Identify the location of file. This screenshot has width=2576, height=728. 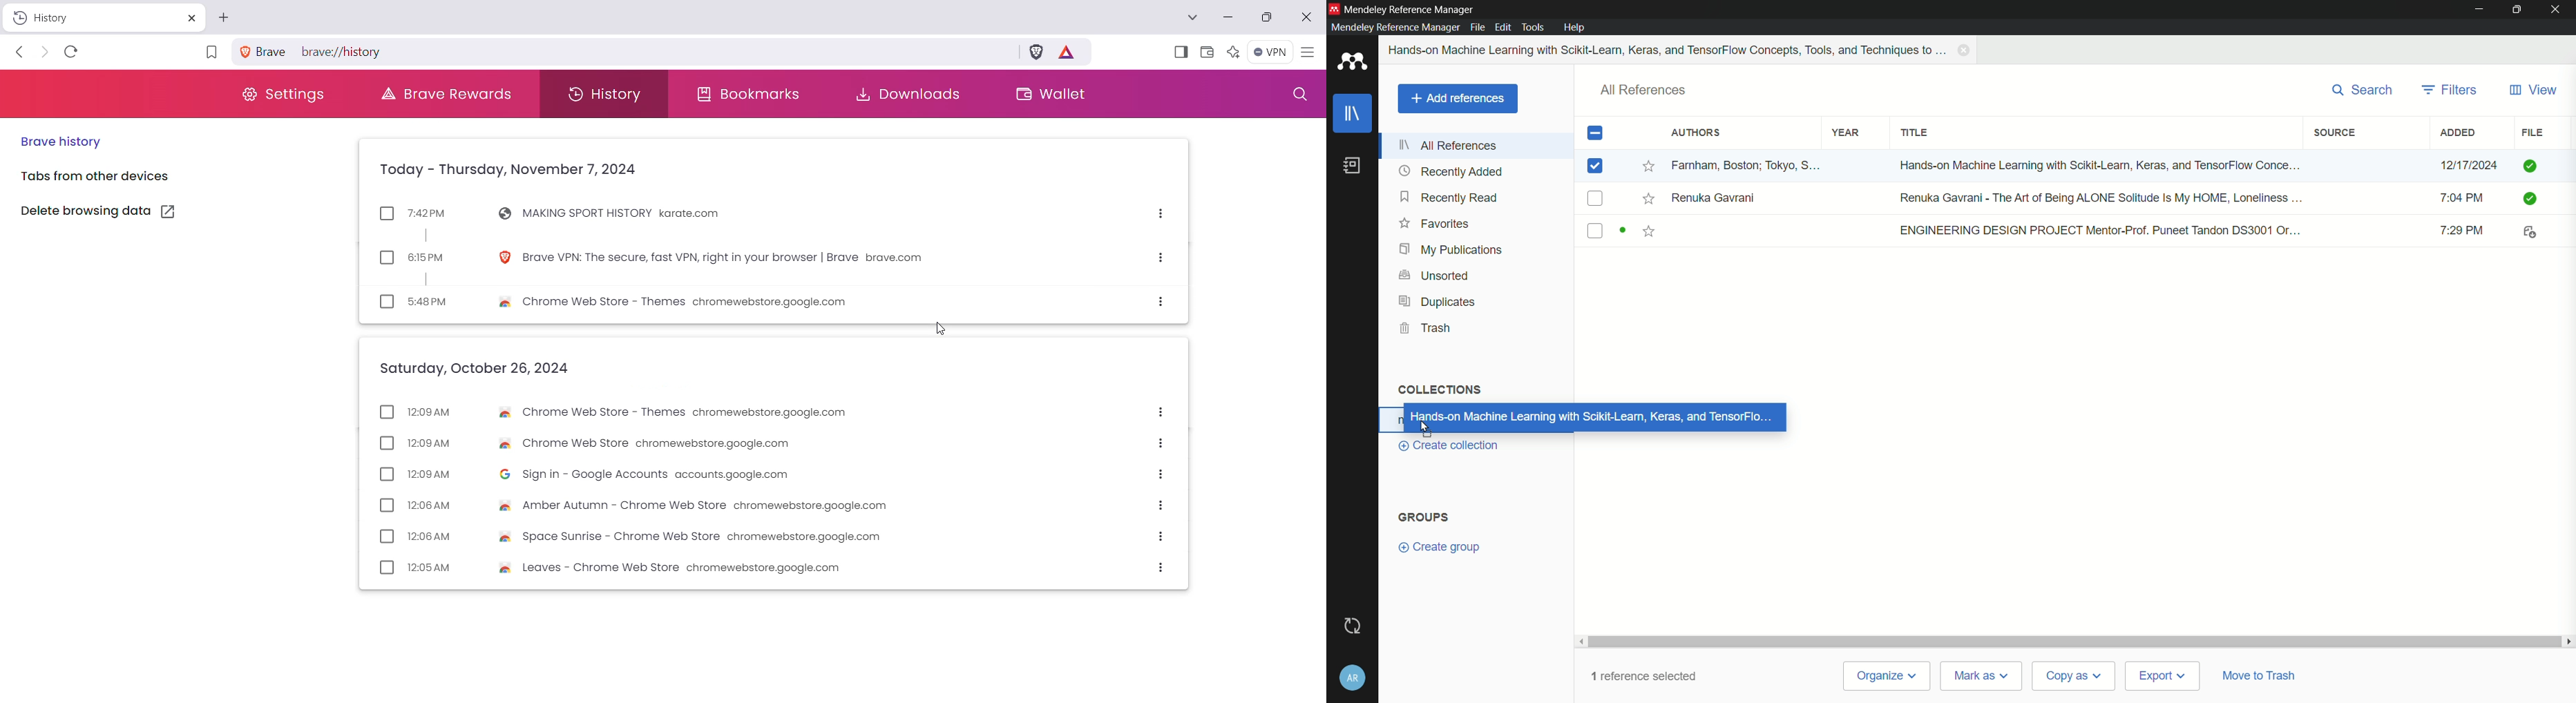
(2532, 133).